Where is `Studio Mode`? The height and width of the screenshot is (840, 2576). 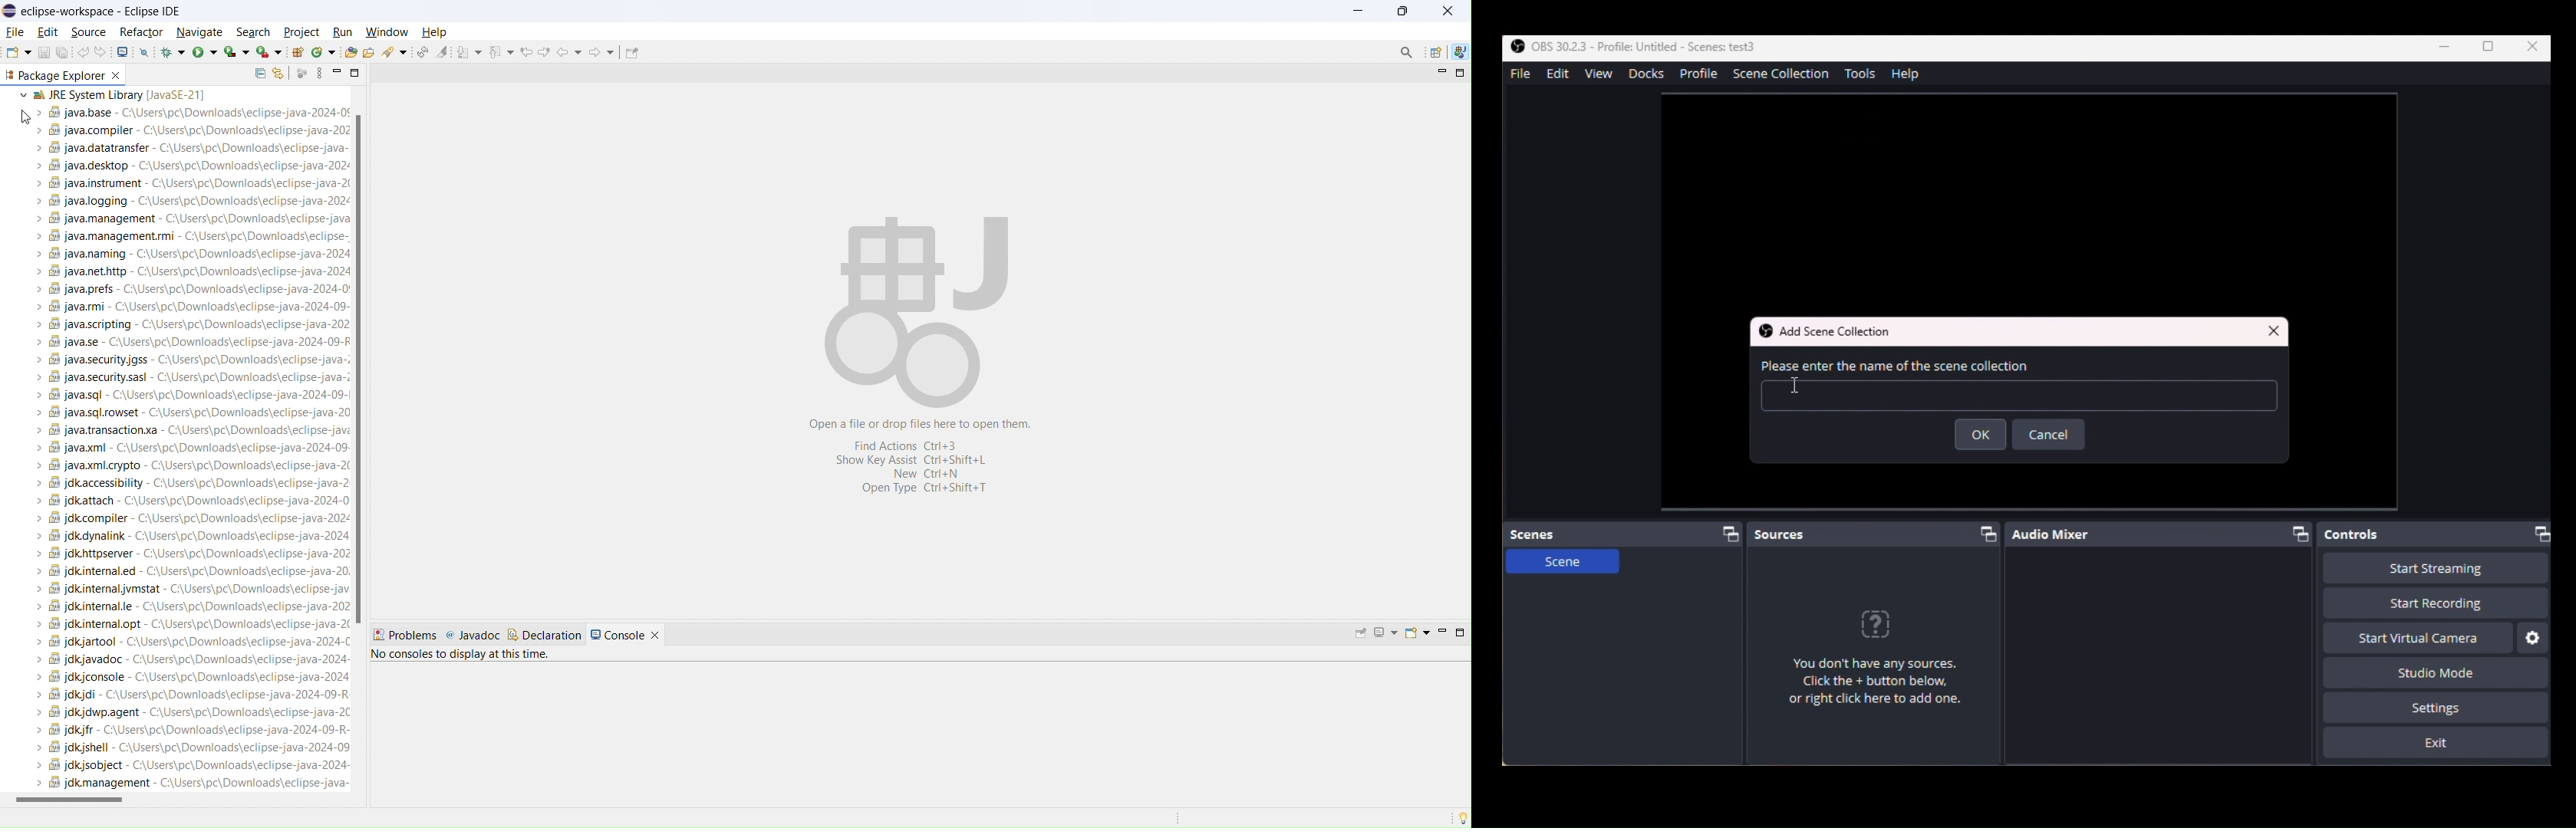
Studio Mode is located at coordinates (2430, 672).